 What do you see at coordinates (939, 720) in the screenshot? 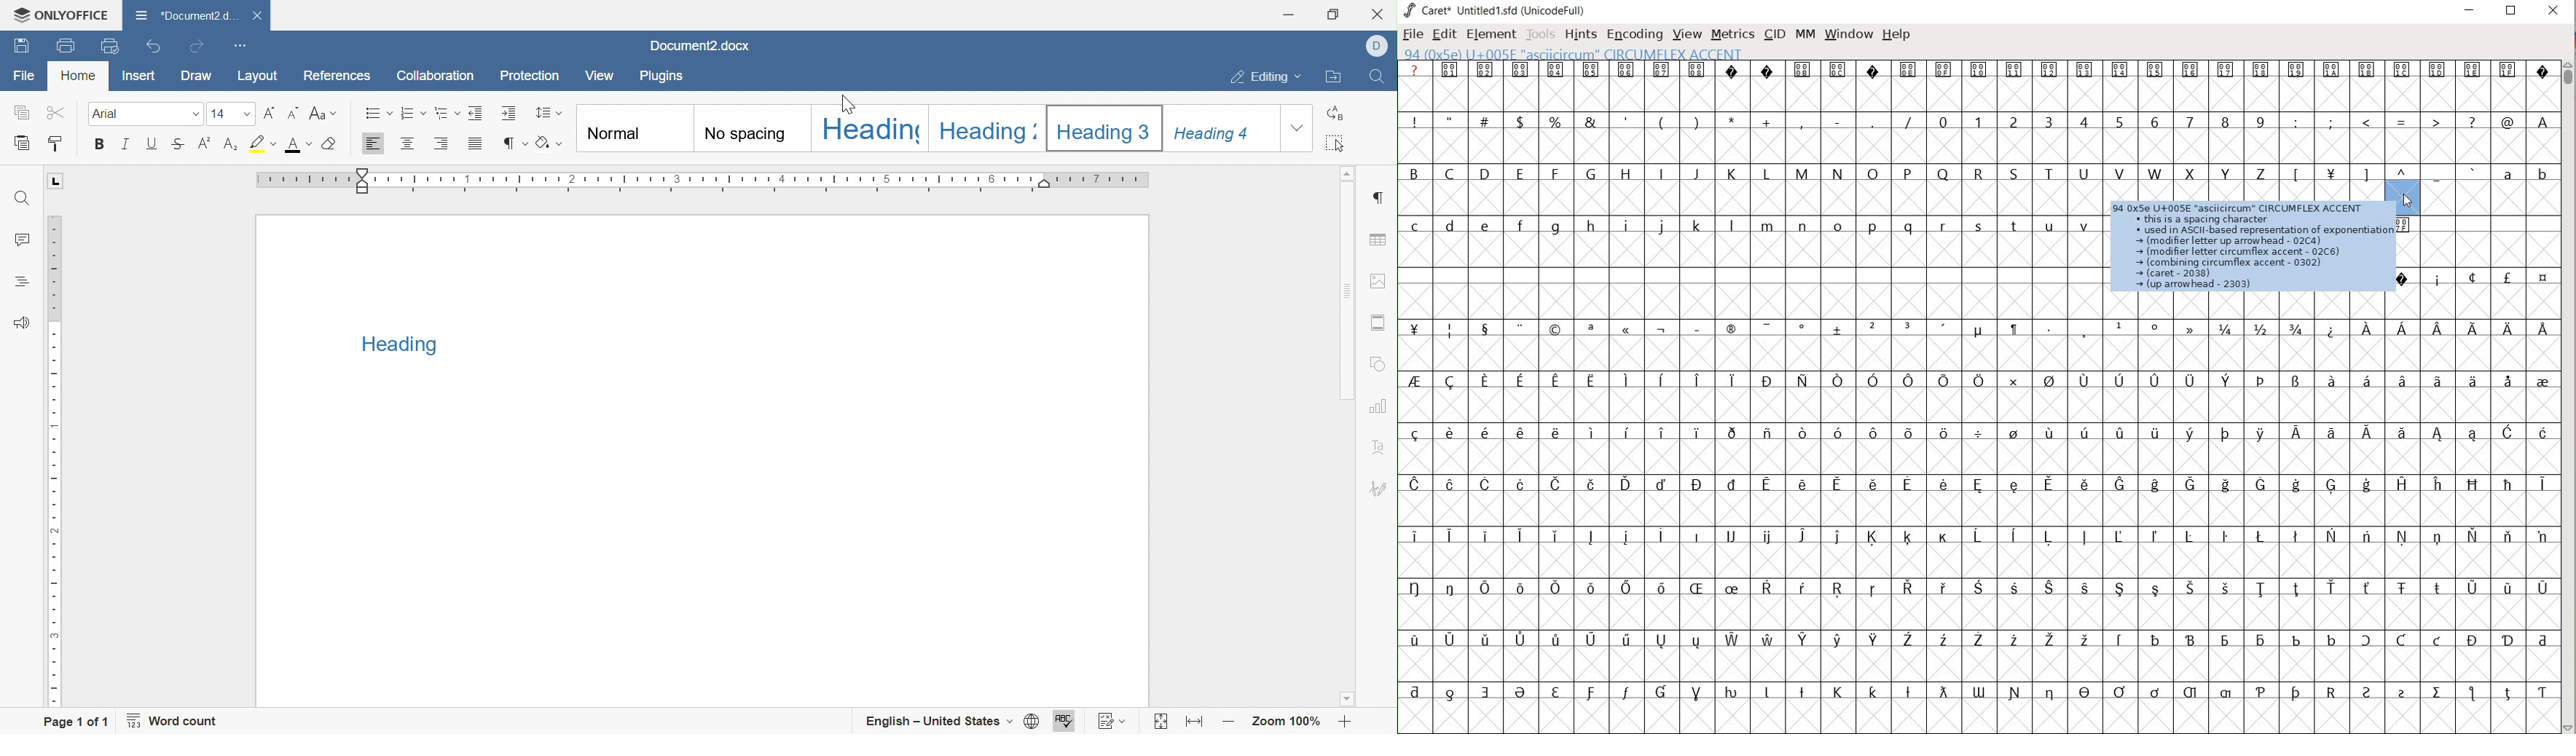
I see `English - United States` at bounding box center [939, 720].